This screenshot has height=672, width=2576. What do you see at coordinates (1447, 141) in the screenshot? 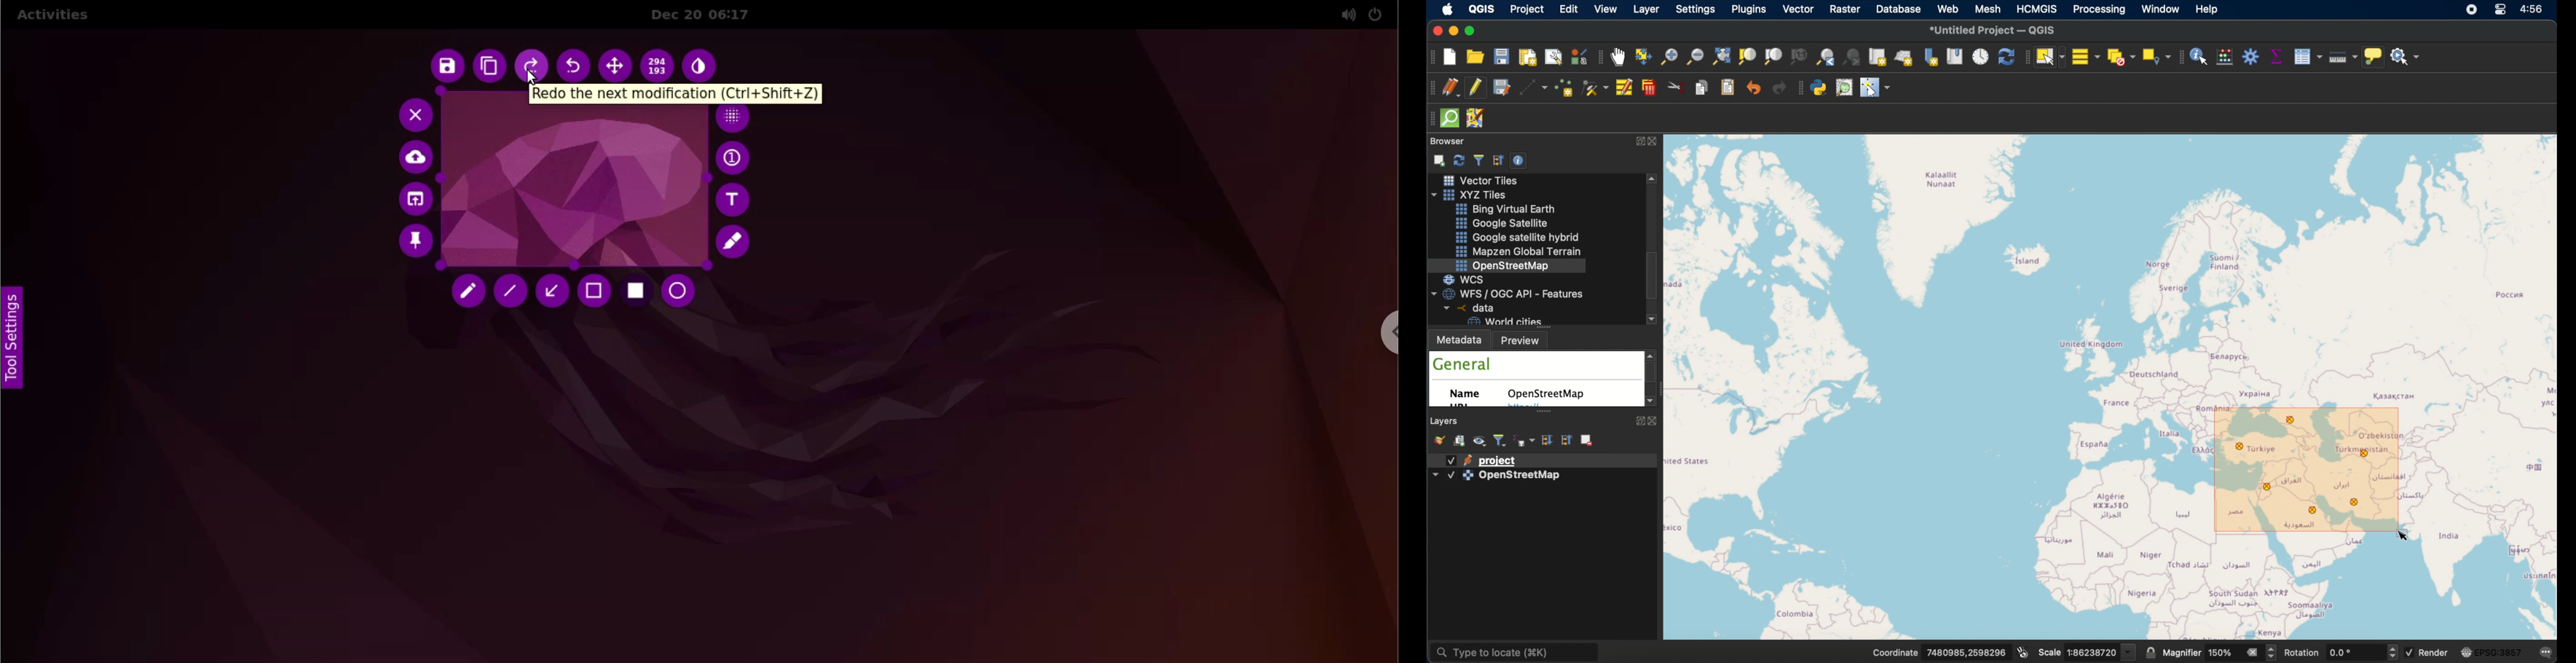
I see `browser` at bounding box center [1447, 141].